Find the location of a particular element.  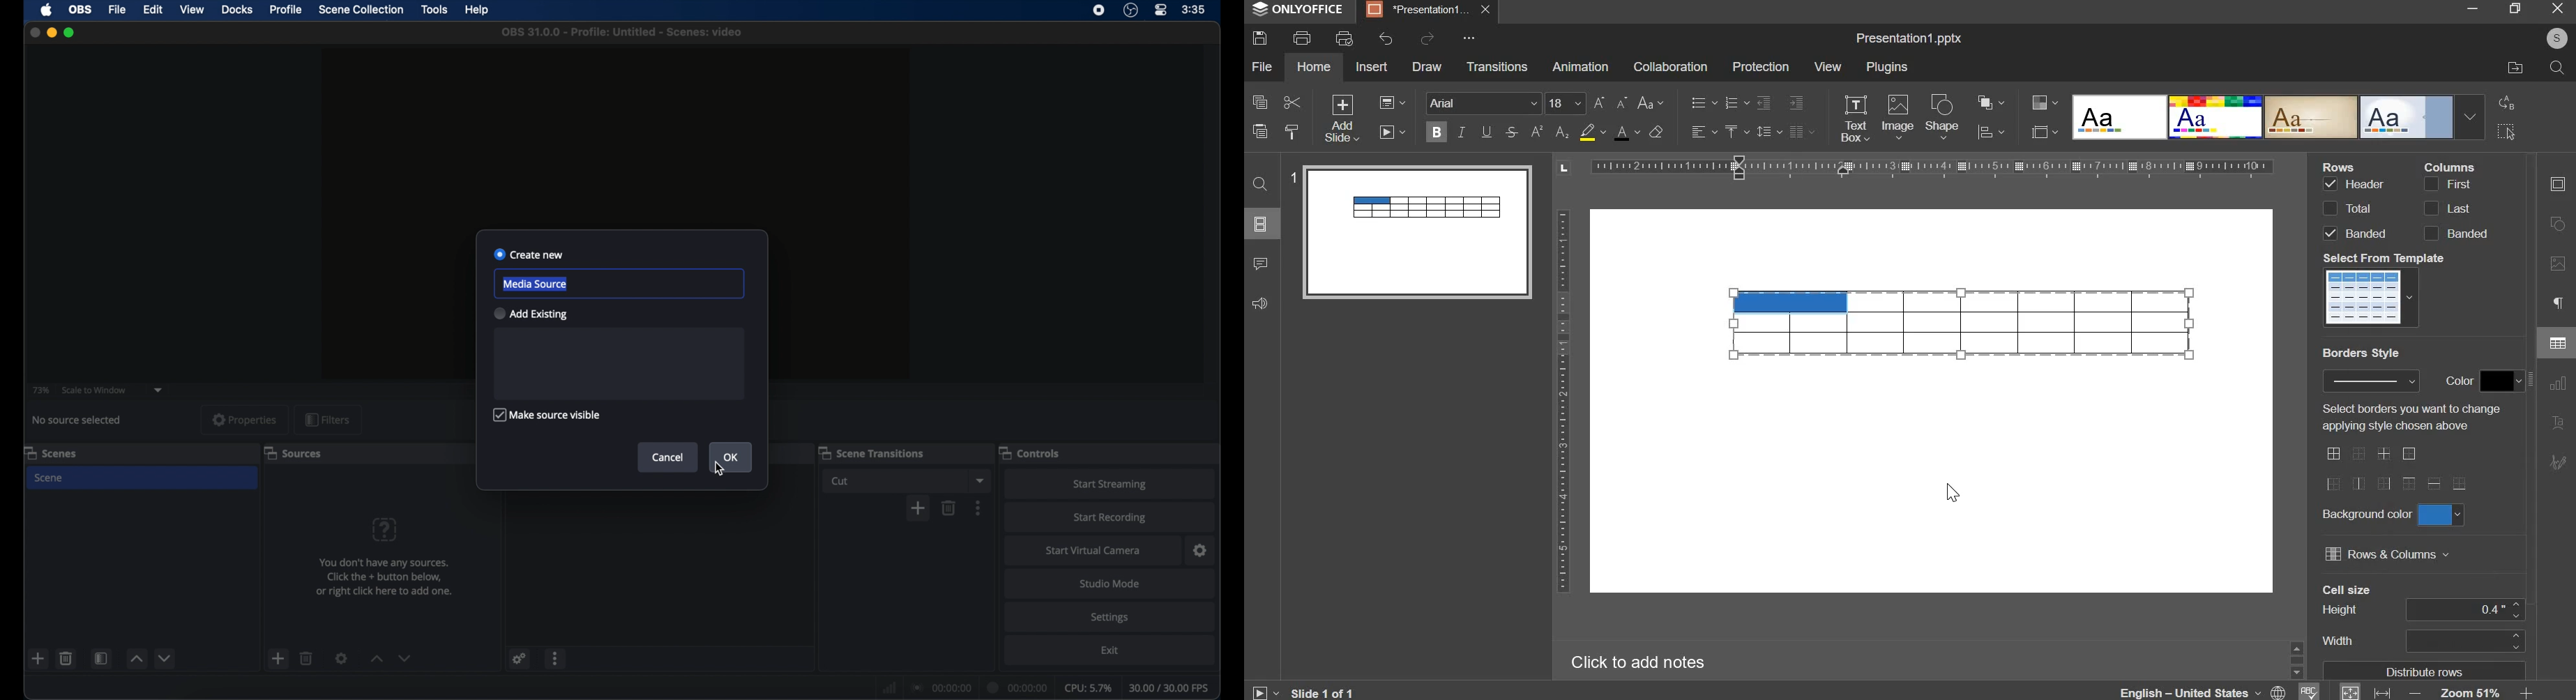

transitions is located at coordinates (1497, 66).